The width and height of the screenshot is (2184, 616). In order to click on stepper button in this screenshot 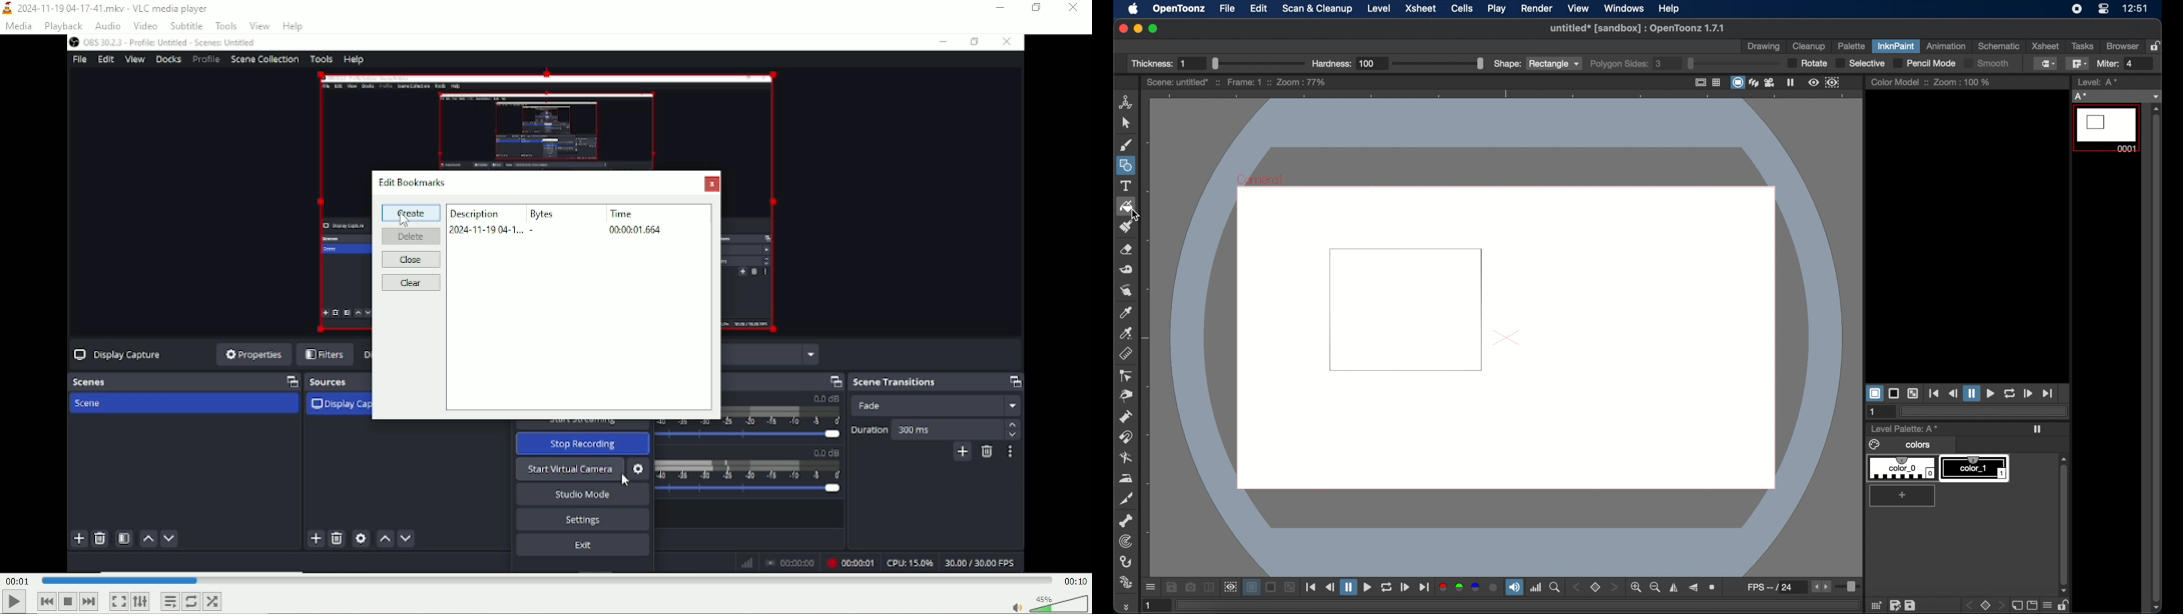, I will do `click(1614, 587)`.